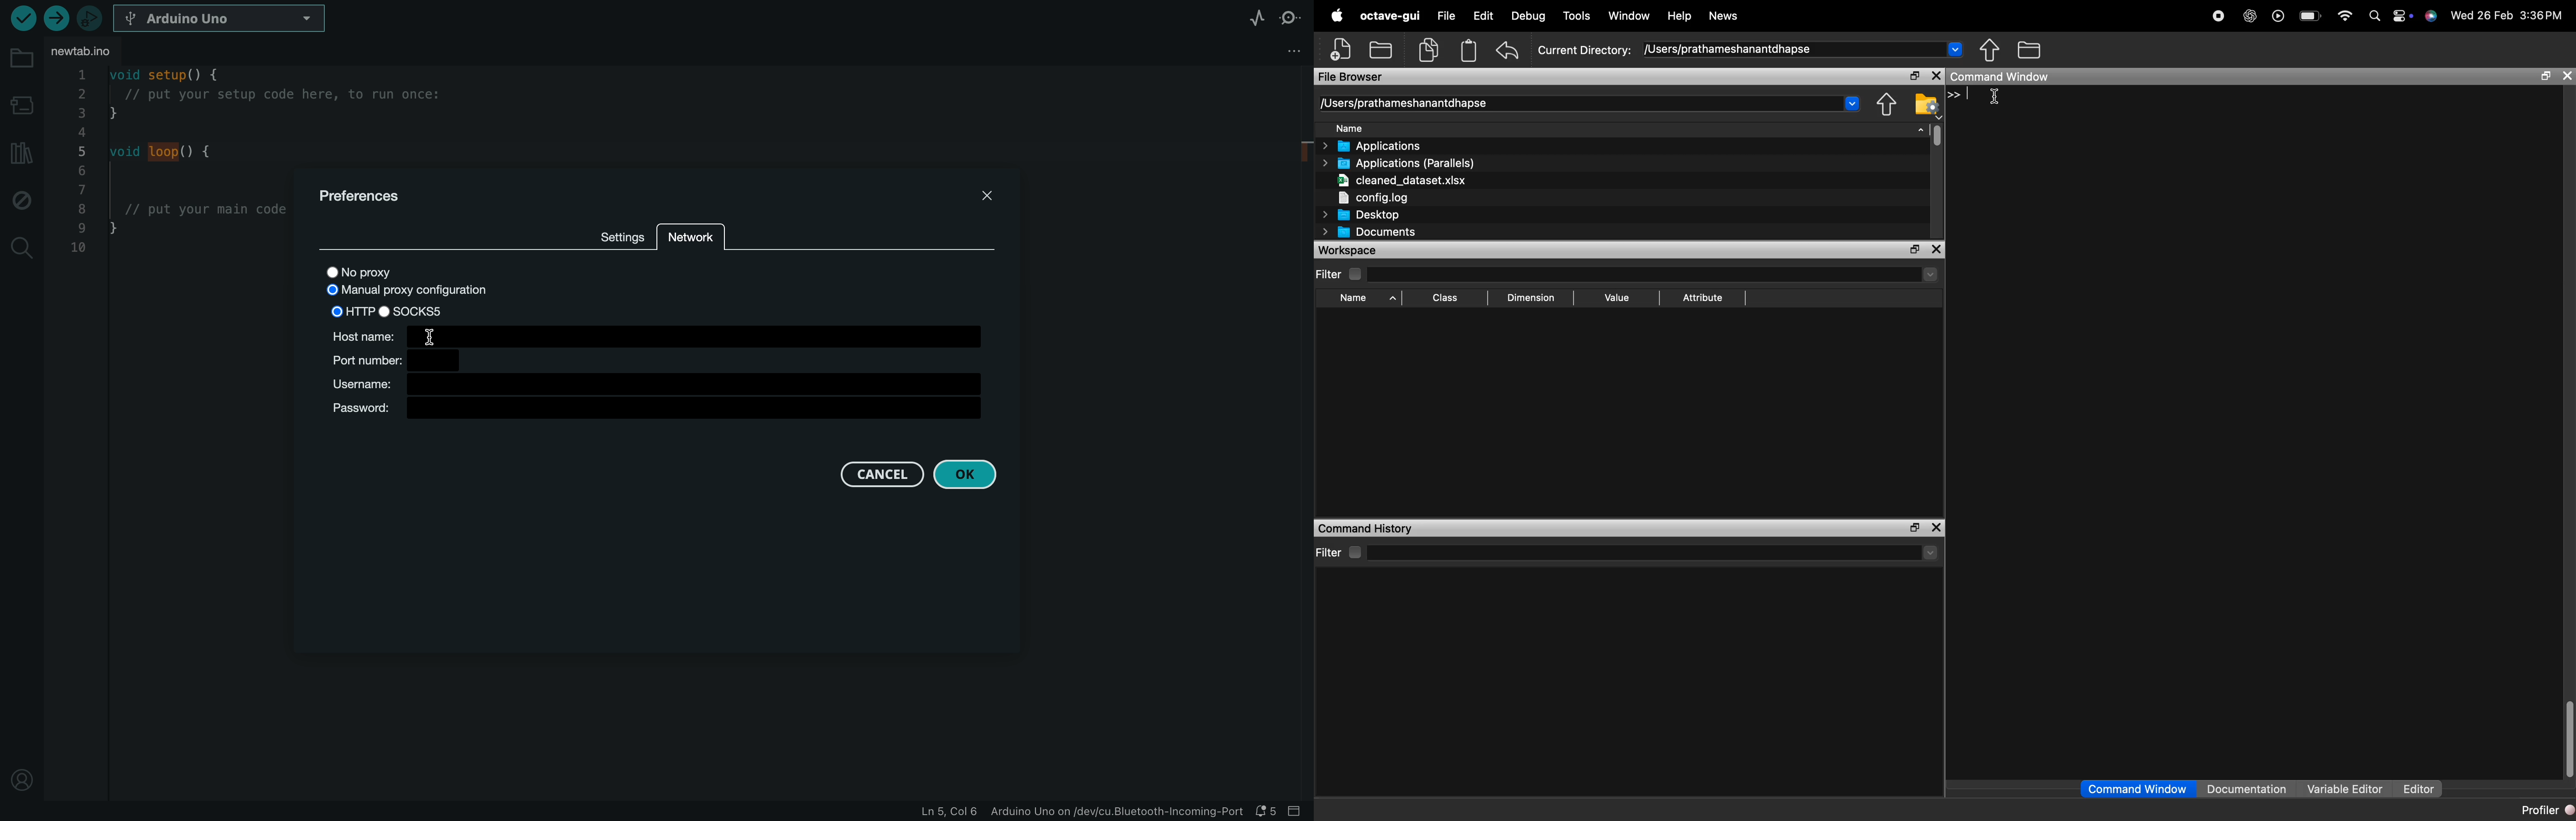 This screenshot has width=2576, height=840. What do you see at coordinates (1336, 15) in the screenshot?
I see `apple` at bounding box center [1336, 15].